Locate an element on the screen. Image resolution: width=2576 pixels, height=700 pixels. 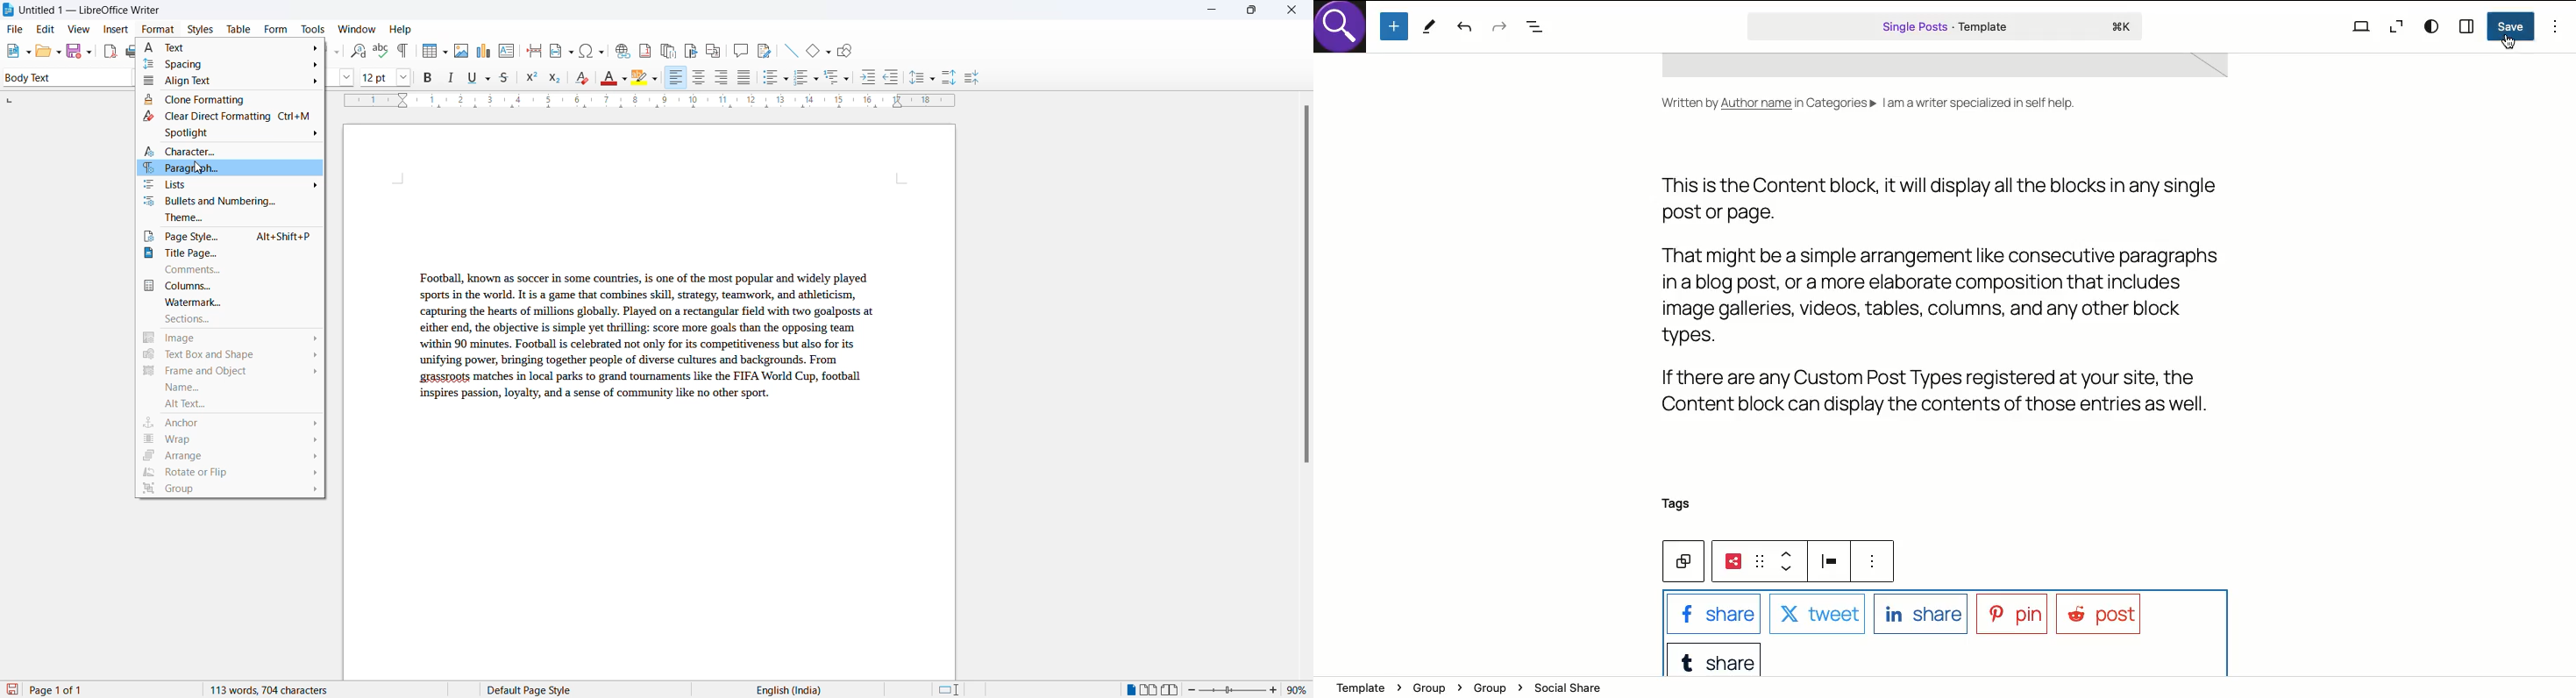
insert image is located at coordinates (432, 52).